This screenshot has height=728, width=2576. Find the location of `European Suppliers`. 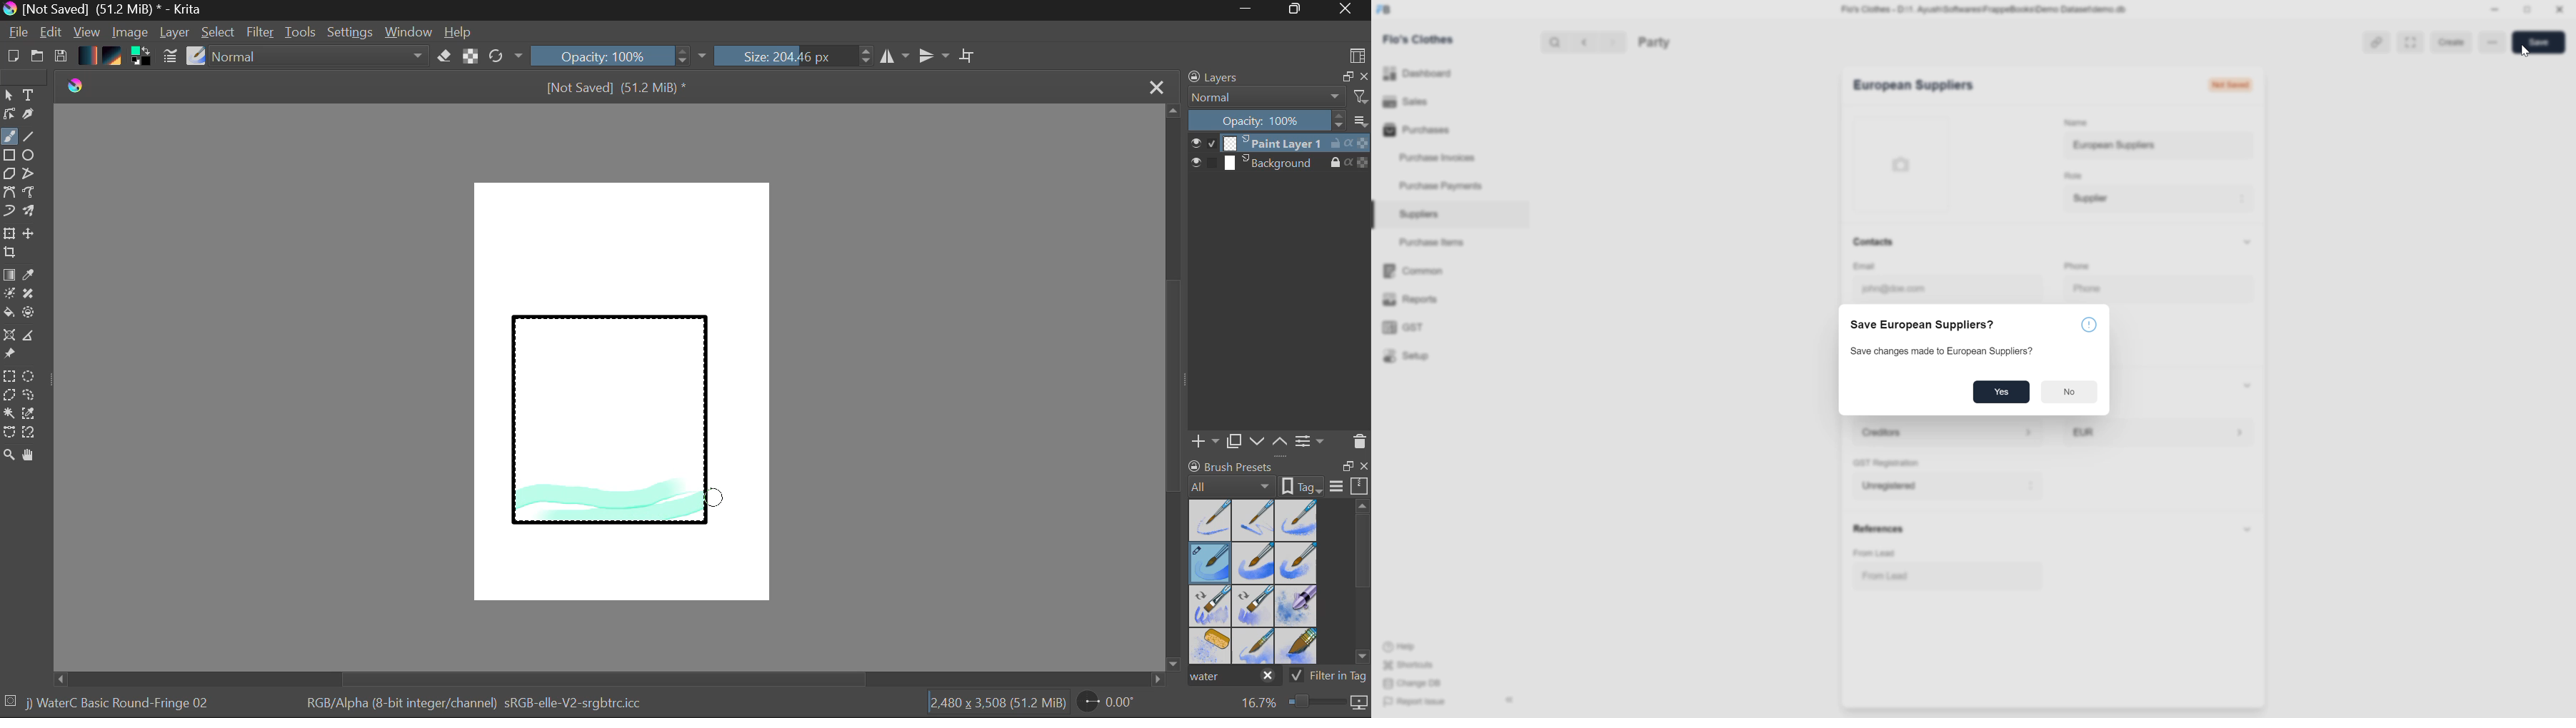

European Suppliers is located at coordinates (2107, 144).